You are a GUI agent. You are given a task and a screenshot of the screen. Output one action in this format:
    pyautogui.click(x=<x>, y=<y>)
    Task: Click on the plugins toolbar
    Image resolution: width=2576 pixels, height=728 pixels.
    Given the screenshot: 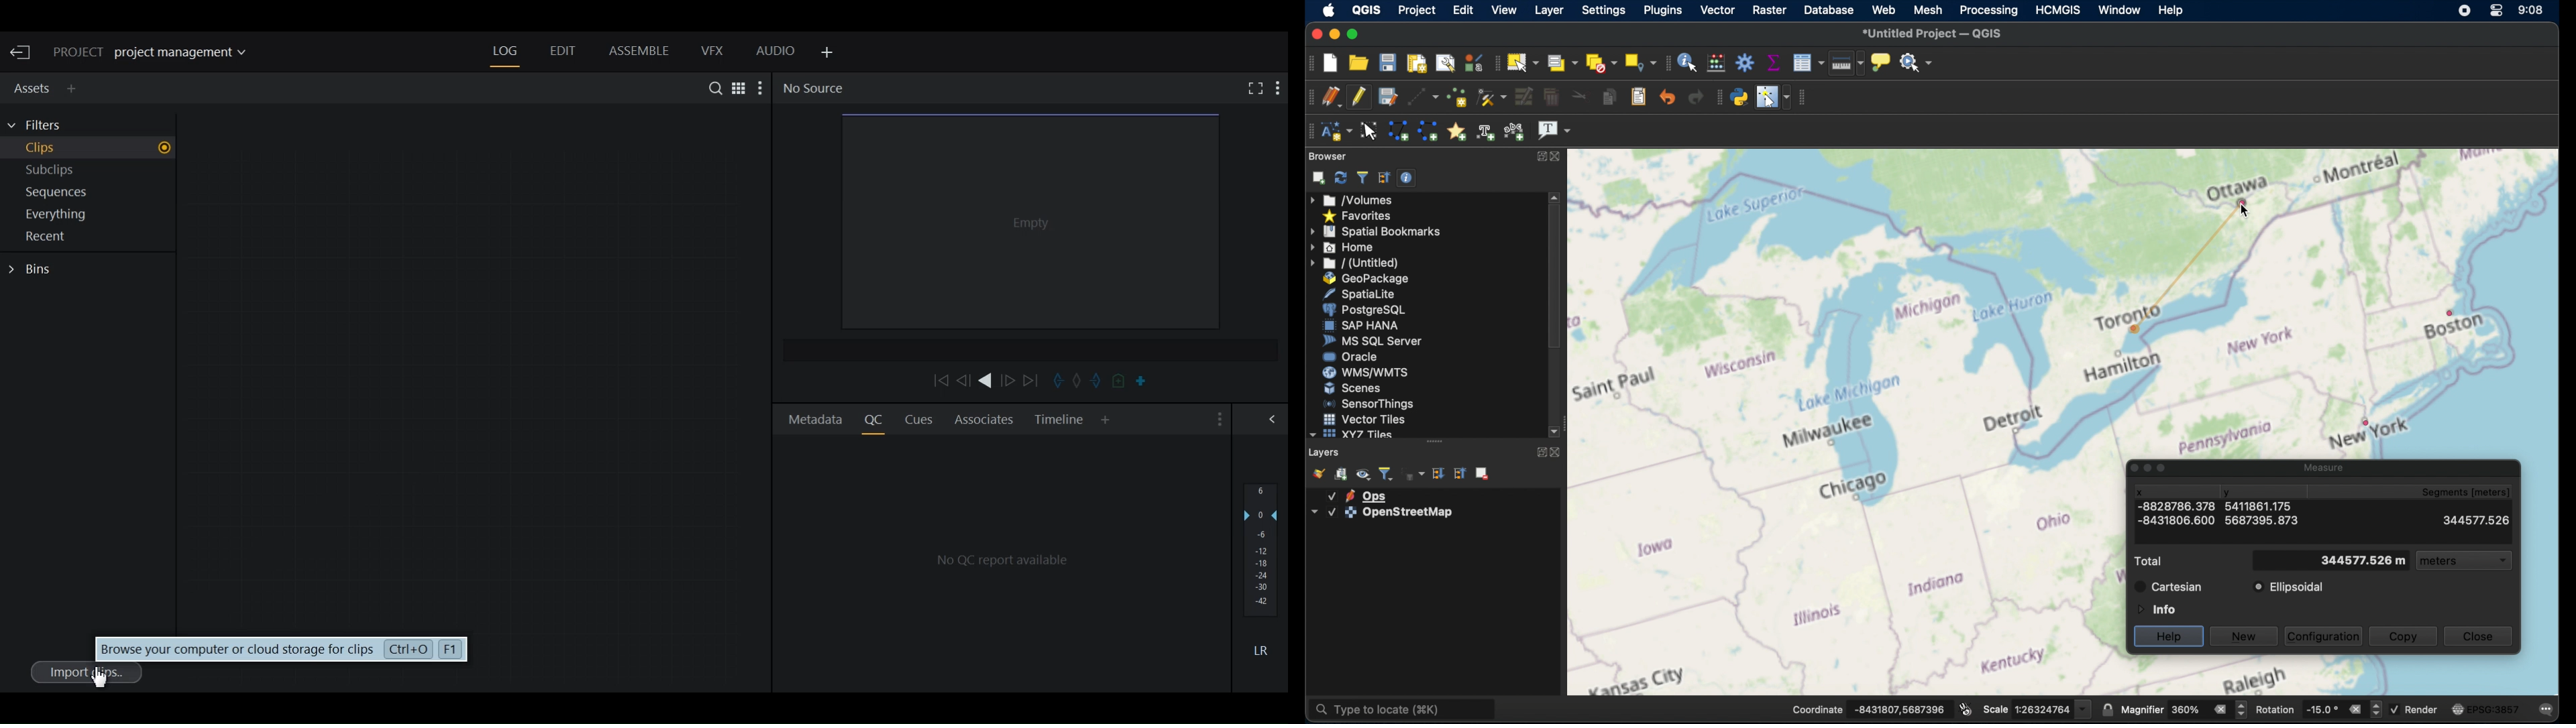 What is the action you would take?
    pyautogui.click(x=1717, y=97)
    